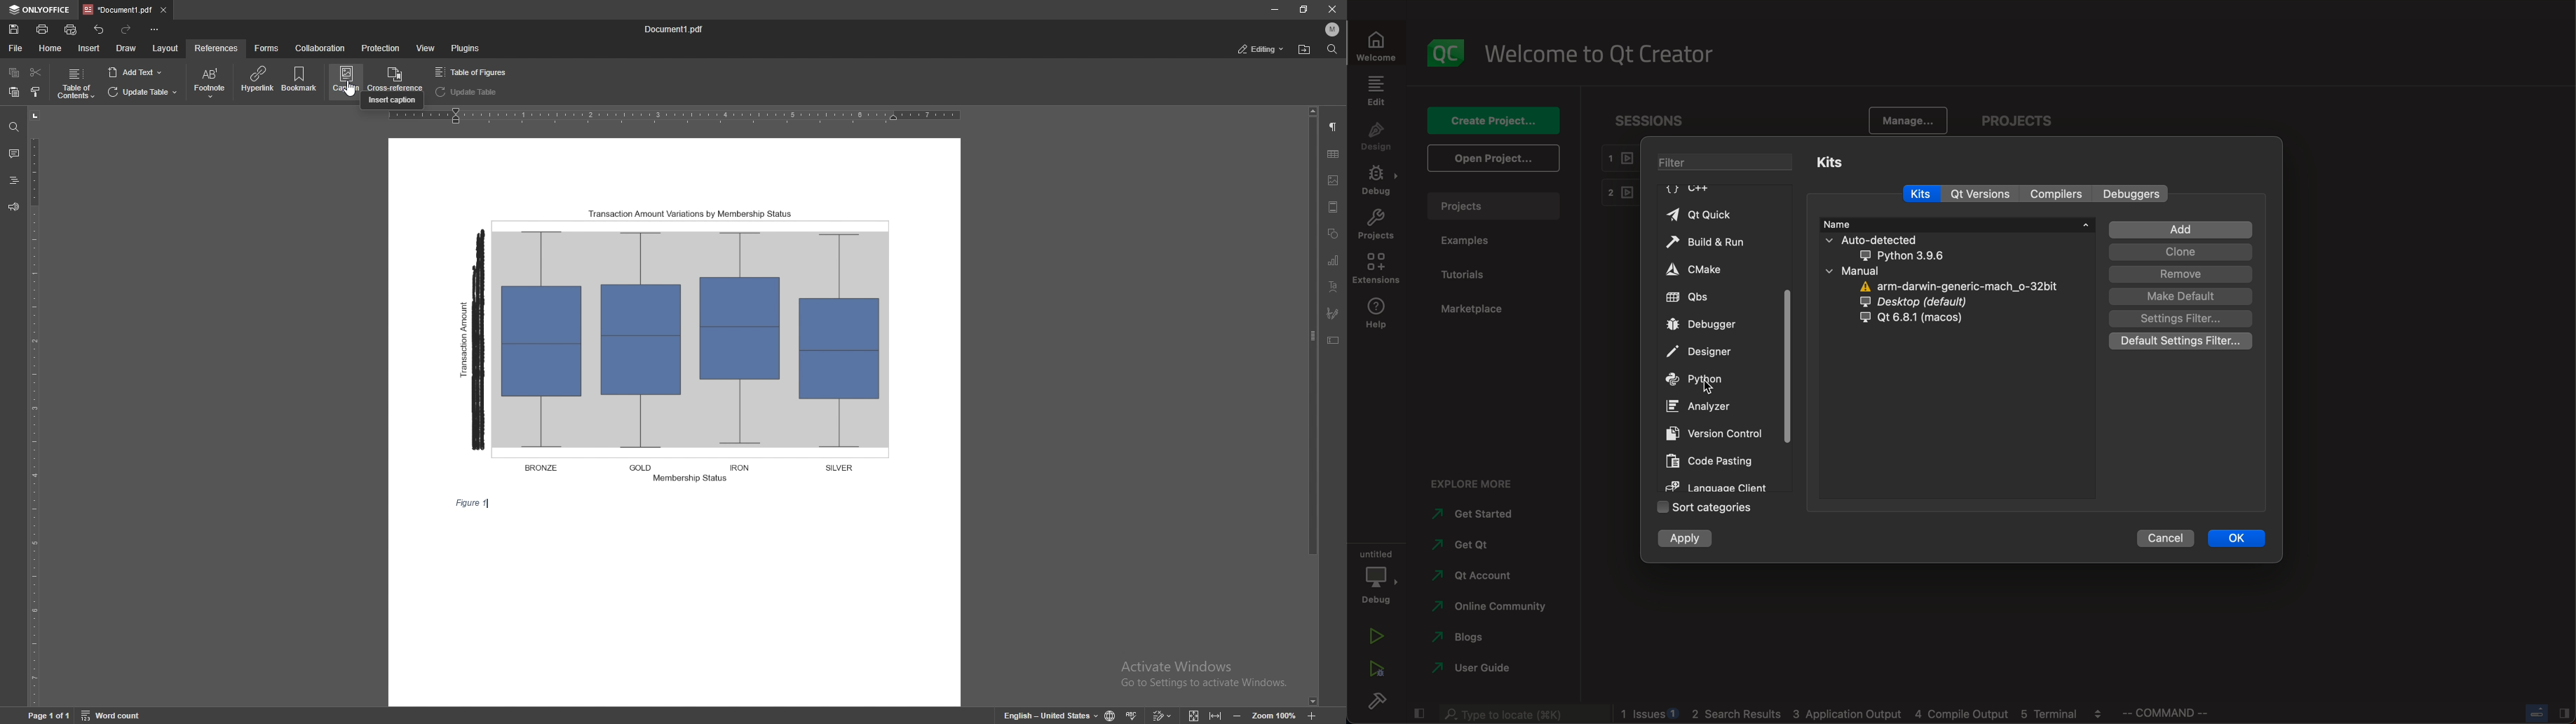  I want to click on scroll bar, so click(1310, 406).